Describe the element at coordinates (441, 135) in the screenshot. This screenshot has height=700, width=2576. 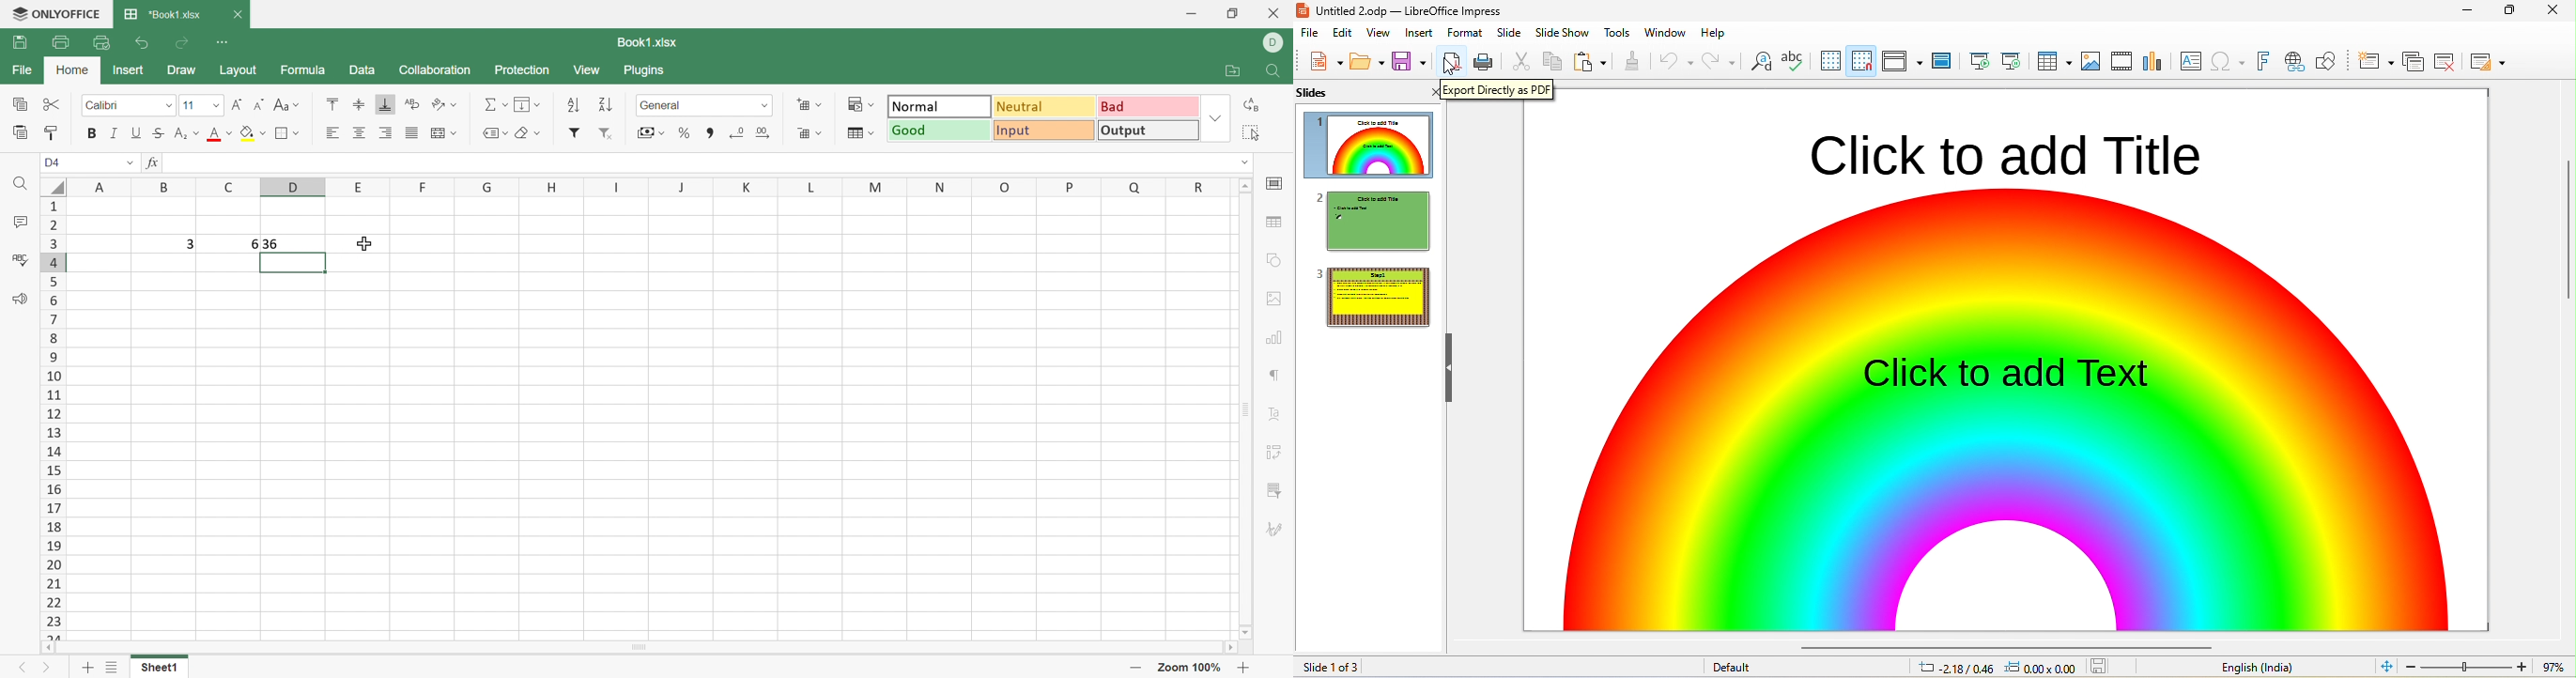
I see `Merge & center` at that location.